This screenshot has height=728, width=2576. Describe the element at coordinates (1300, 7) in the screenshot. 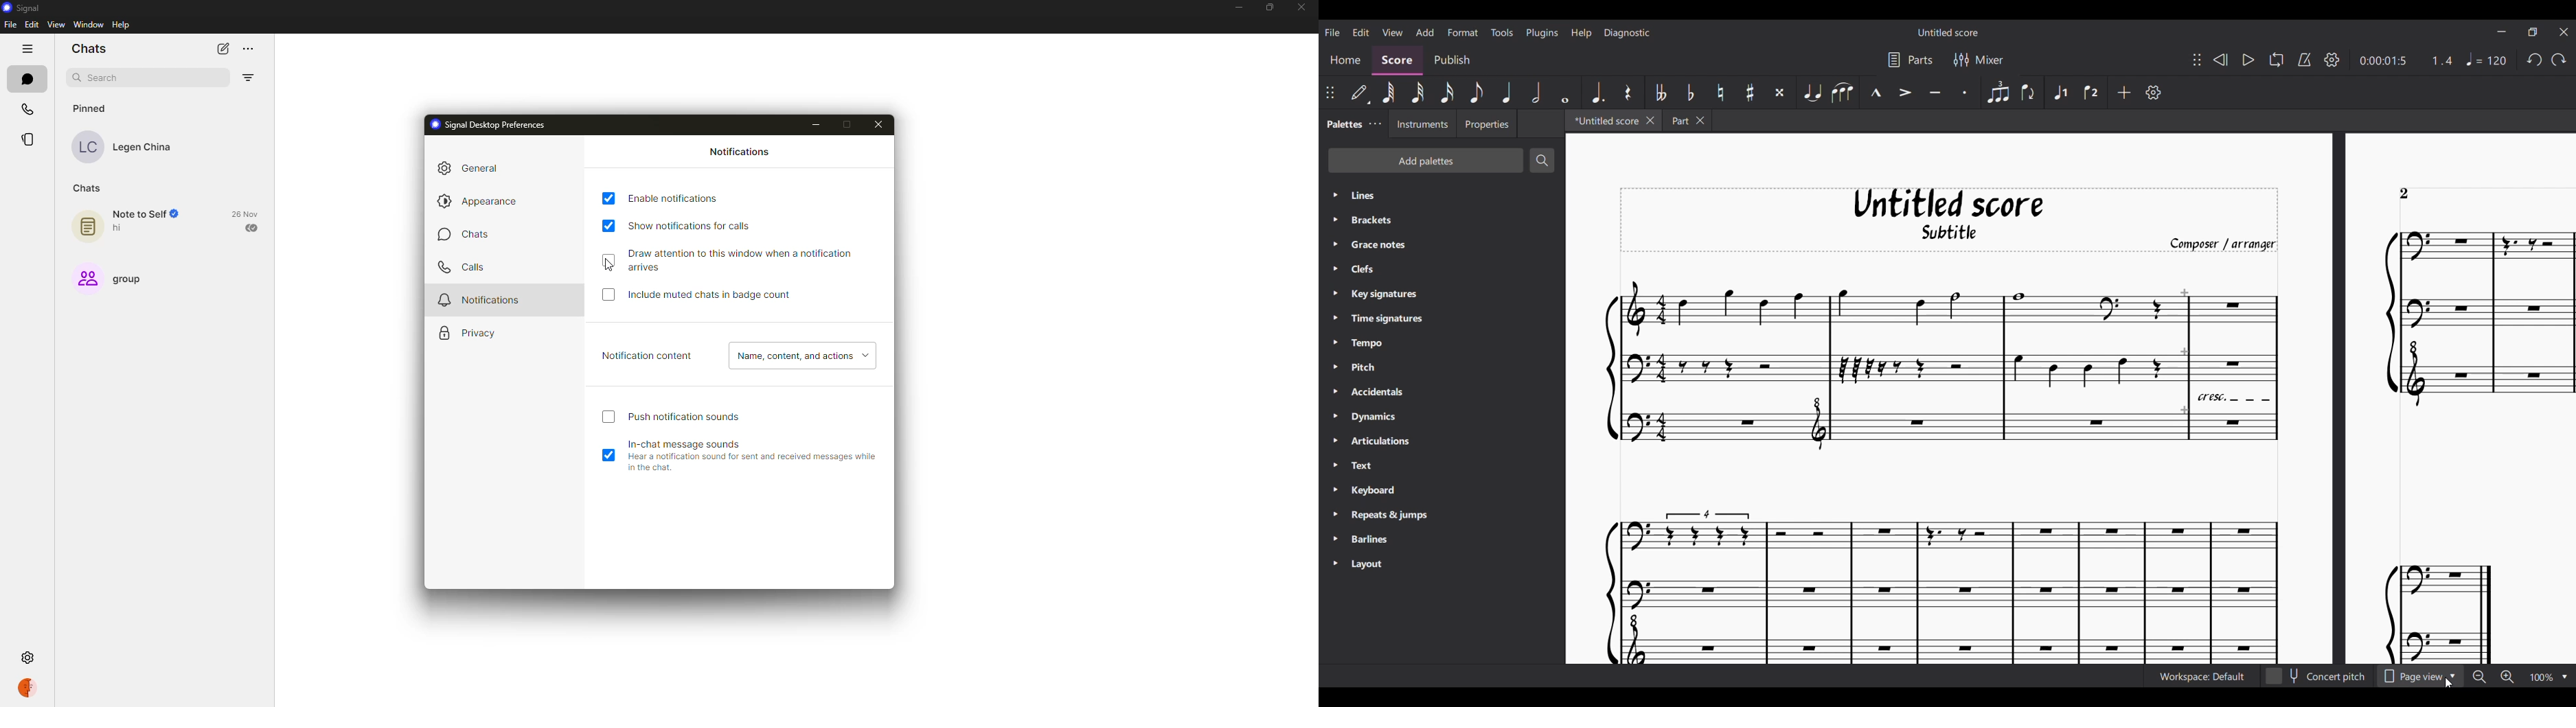

I see `close` at that location.